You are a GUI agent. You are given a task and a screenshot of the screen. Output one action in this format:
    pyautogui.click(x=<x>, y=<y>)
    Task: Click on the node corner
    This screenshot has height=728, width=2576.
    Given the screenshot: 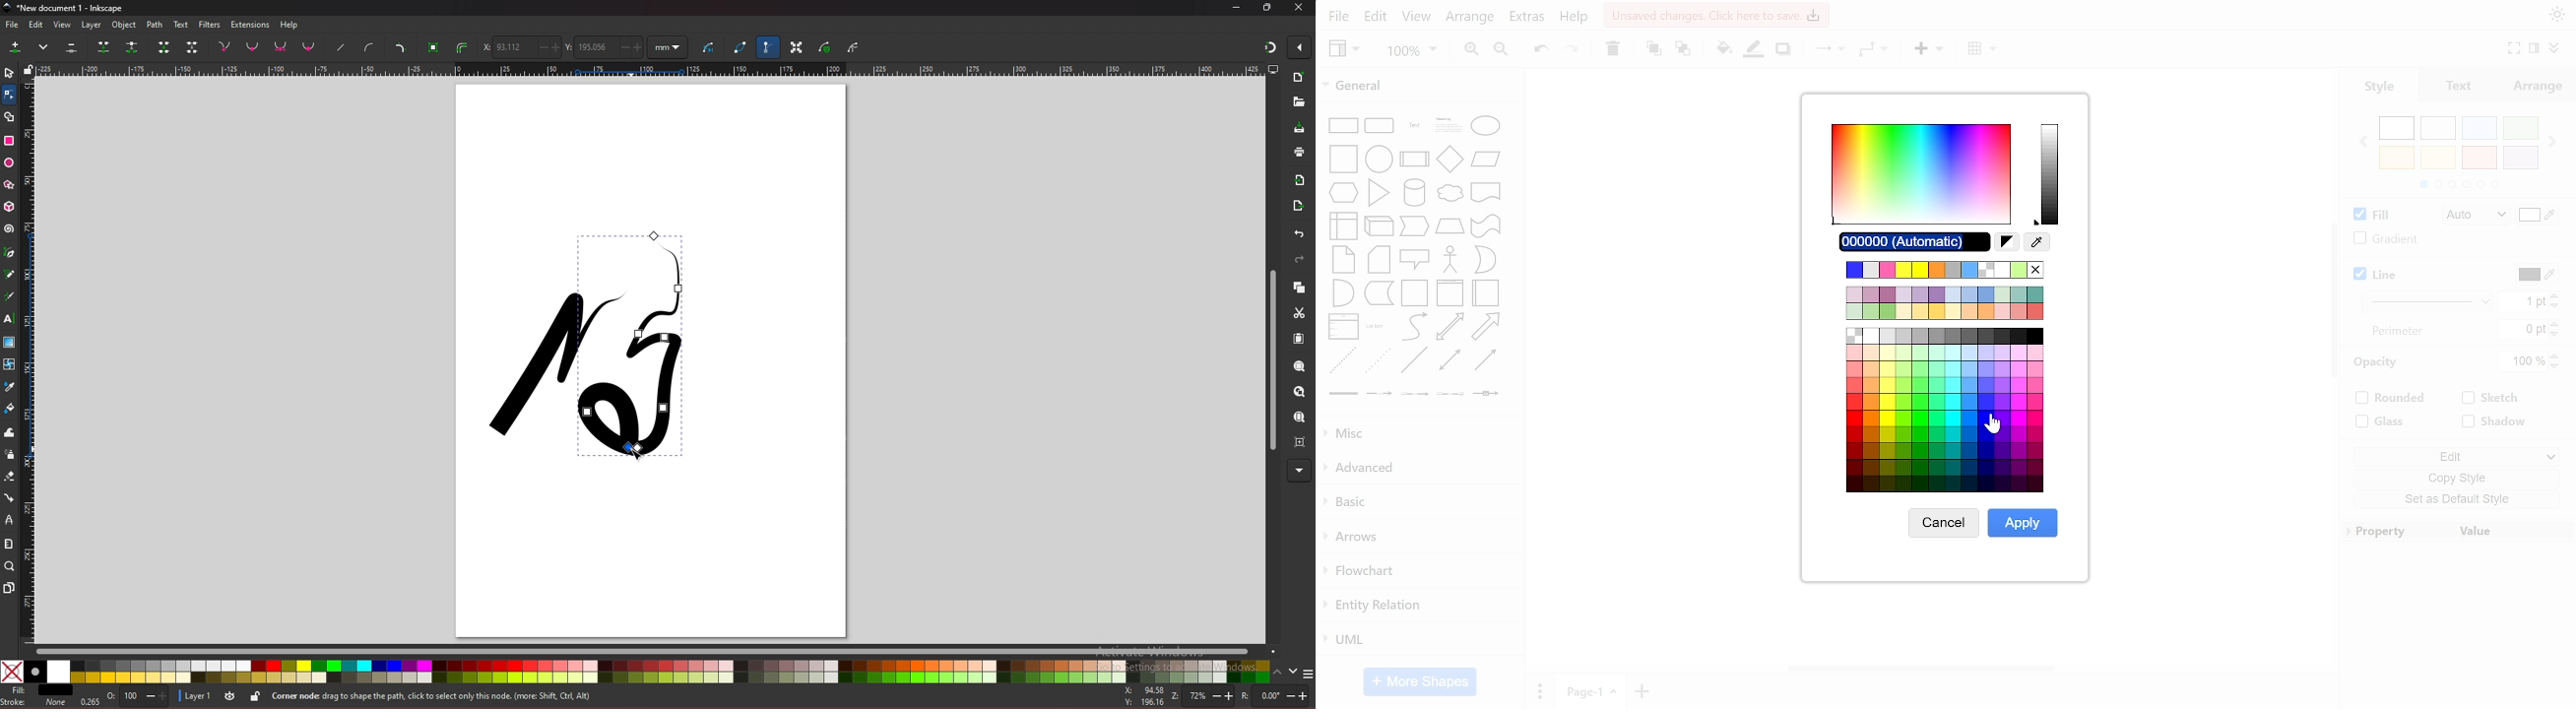 What is the action you would take?
    pyautogui.click(x=224, y=46)
    